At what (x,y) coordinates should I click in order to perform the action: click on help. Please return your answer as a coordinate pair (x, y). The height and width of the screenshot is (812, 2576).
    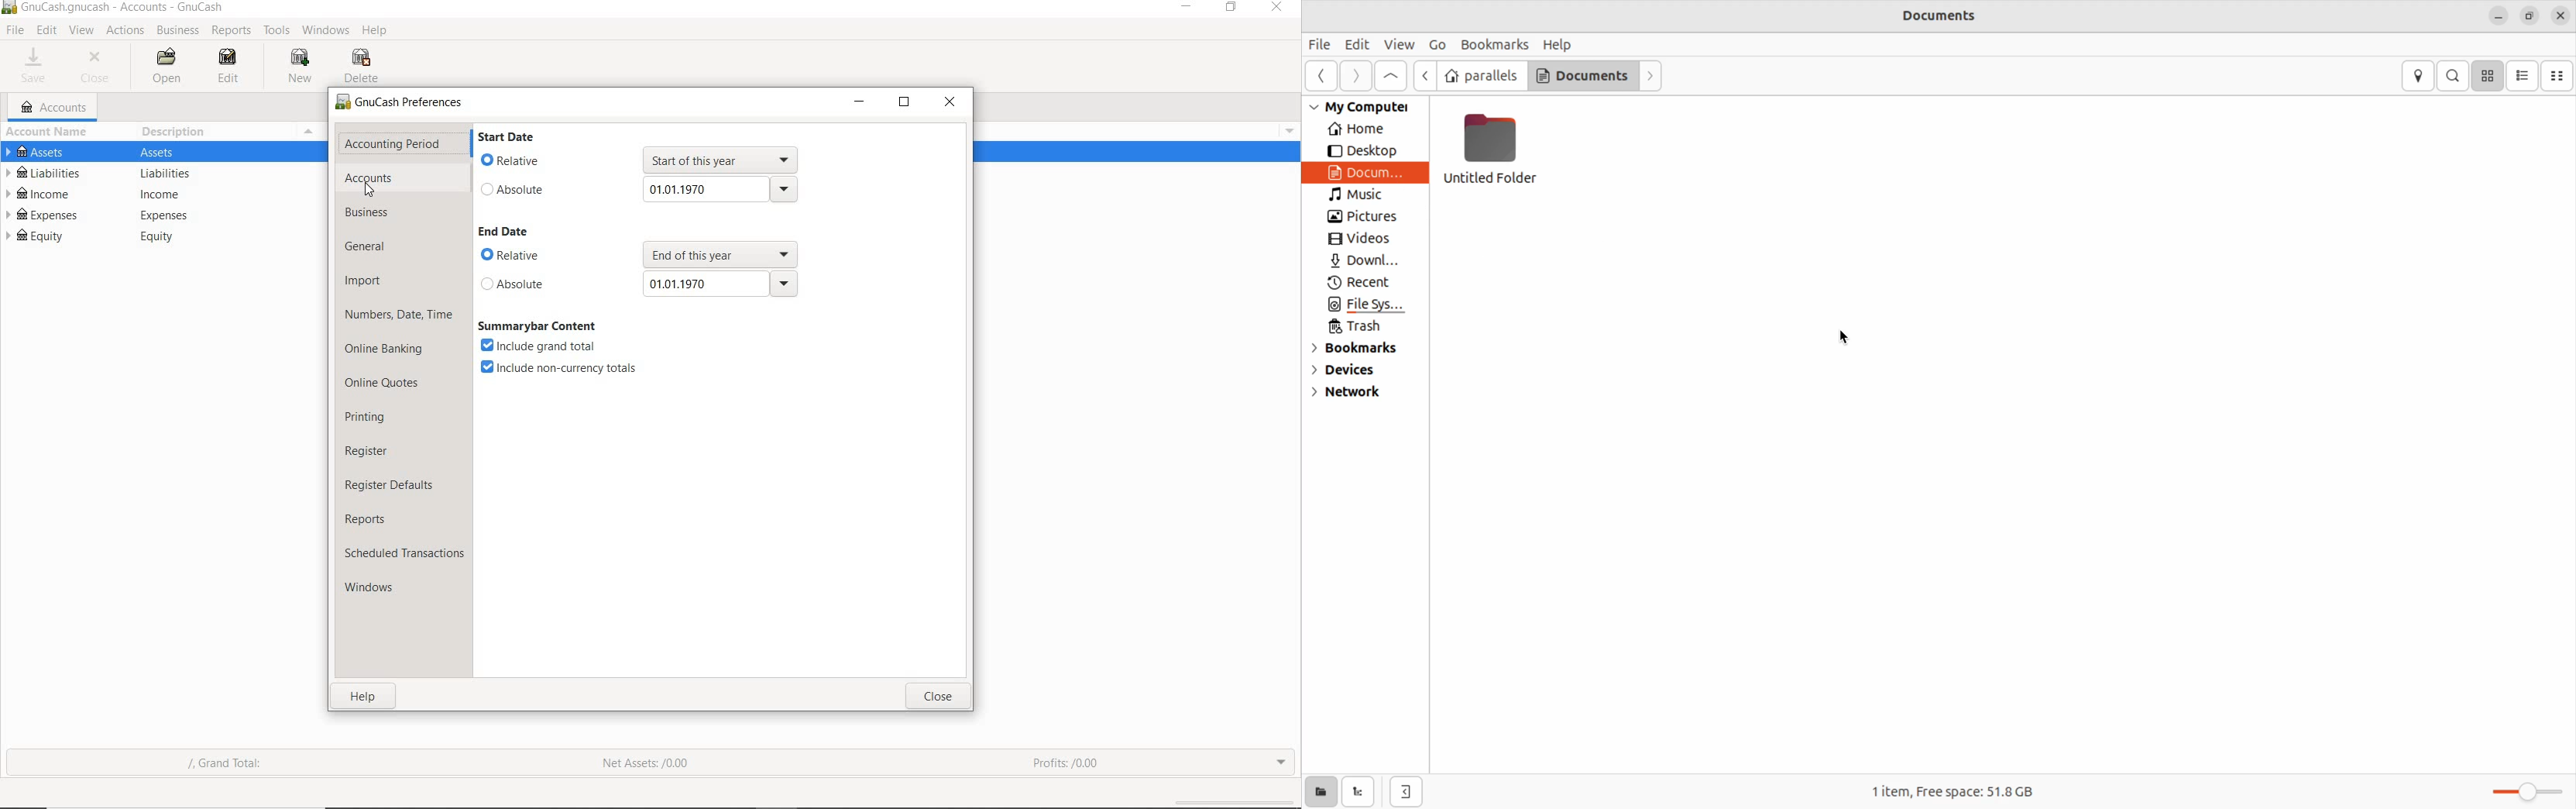
    Looking at the image, I should click on (362, 697).